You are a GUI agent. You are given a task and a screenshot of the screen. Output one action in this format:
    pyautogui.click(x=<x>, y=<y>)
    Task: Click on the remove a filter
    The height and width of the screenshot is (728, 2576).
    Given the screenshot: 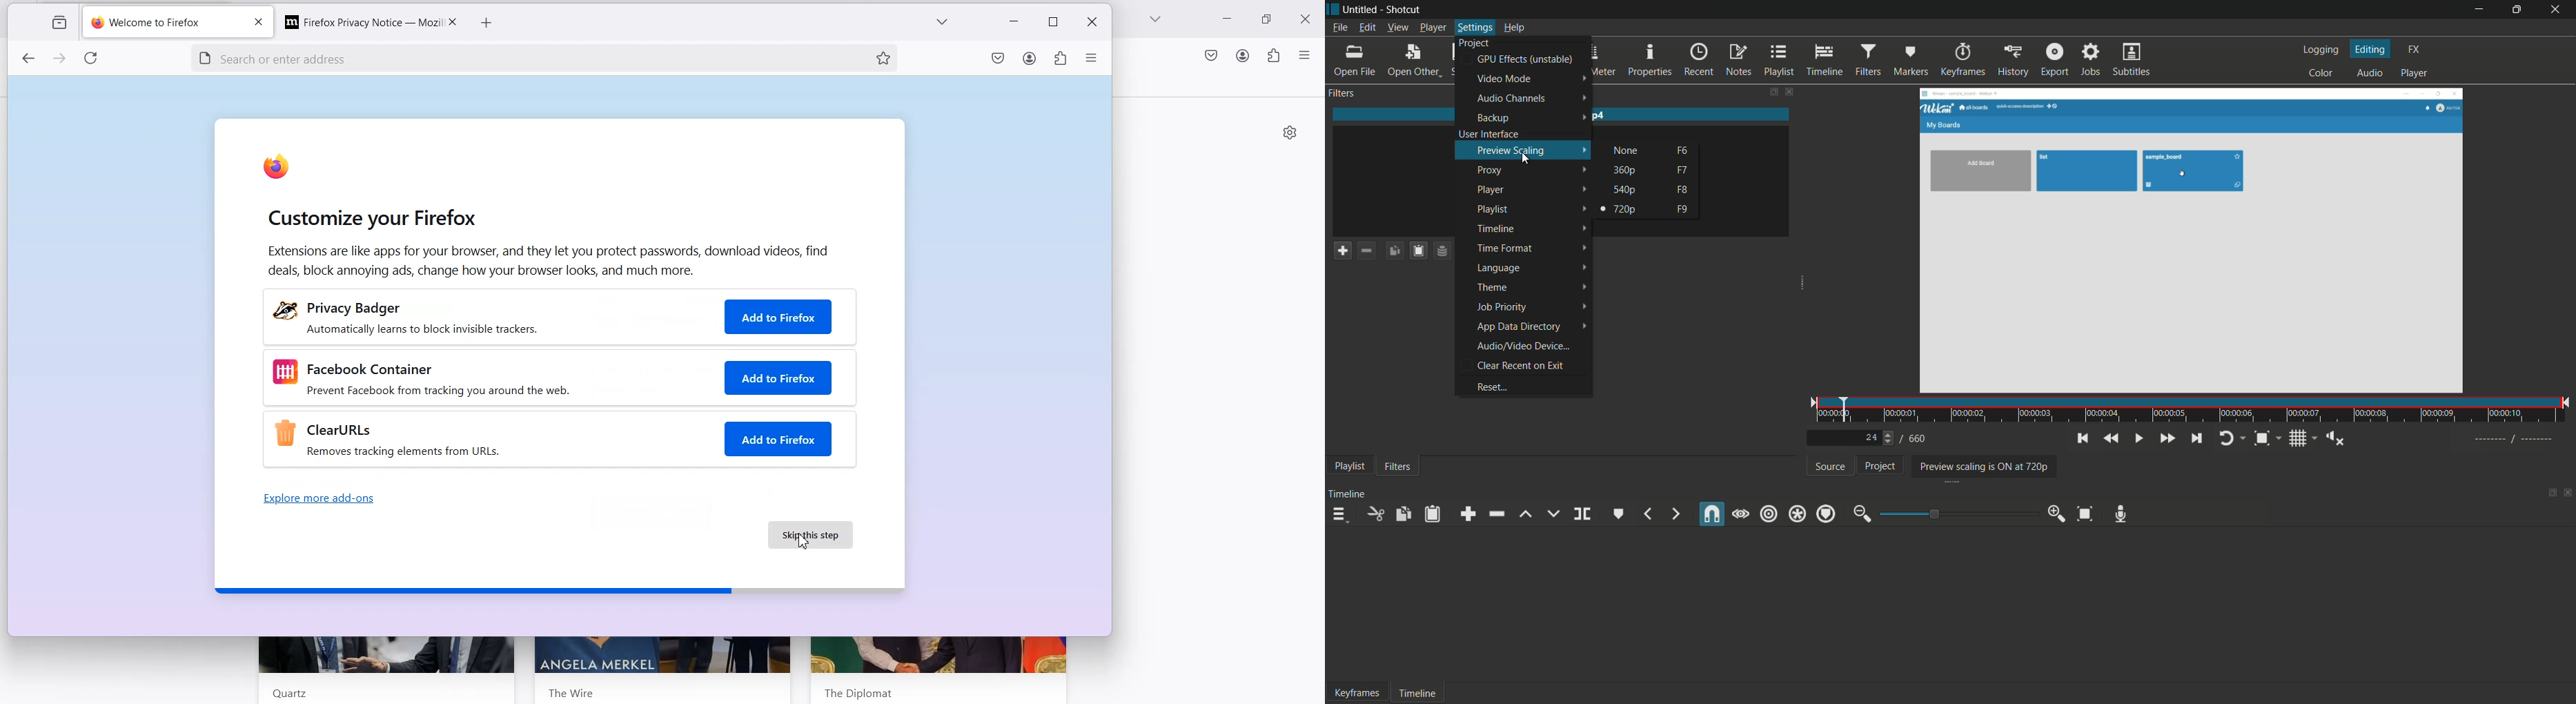 What is the action you would take?
    pyautogui.click(x=1365, y=250)
    